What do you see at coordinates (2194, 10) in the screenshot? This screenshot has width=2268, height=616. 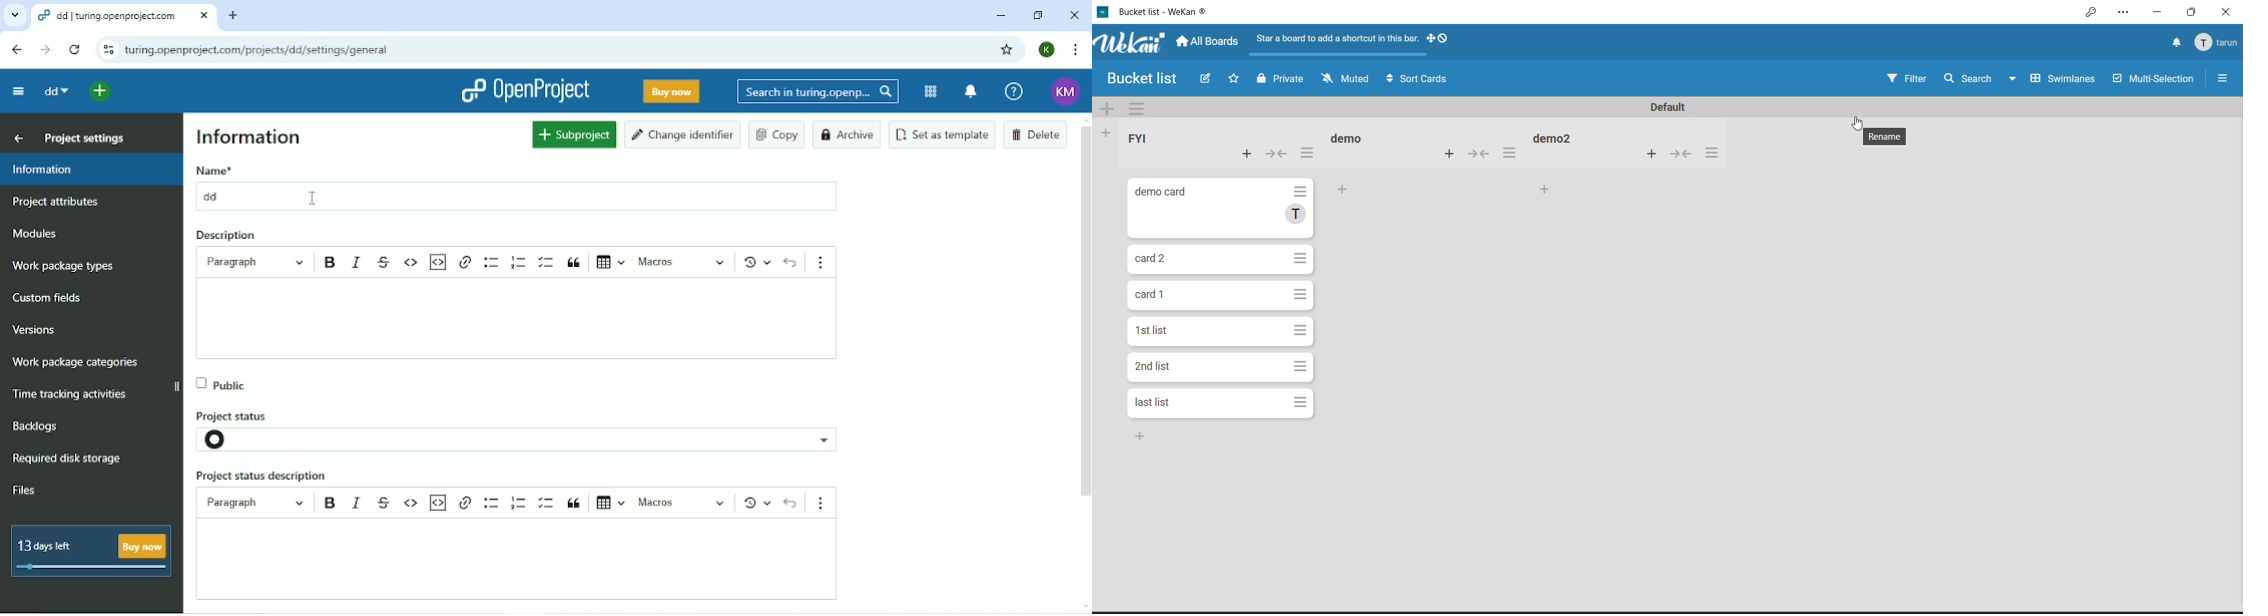 I see `maximize` at bounding box center [2194, 10].